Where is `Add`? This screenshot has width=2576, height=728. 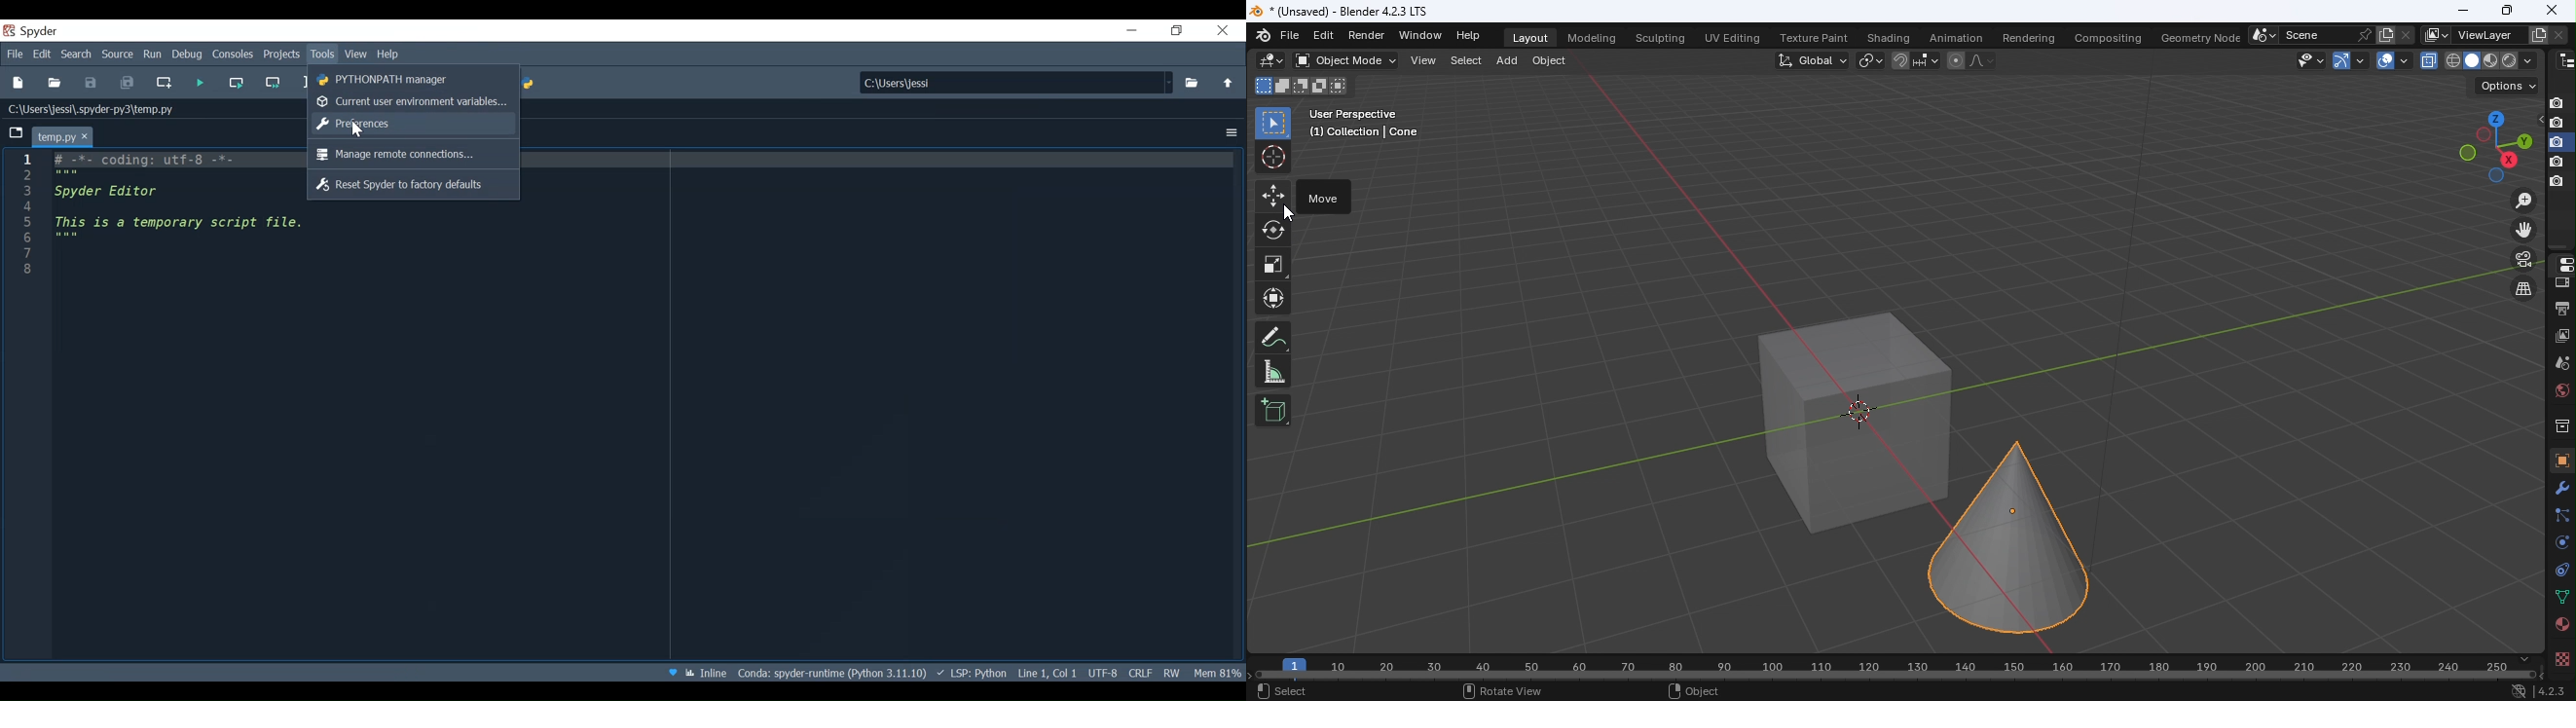 Add is located at coordinates (1507, 63).